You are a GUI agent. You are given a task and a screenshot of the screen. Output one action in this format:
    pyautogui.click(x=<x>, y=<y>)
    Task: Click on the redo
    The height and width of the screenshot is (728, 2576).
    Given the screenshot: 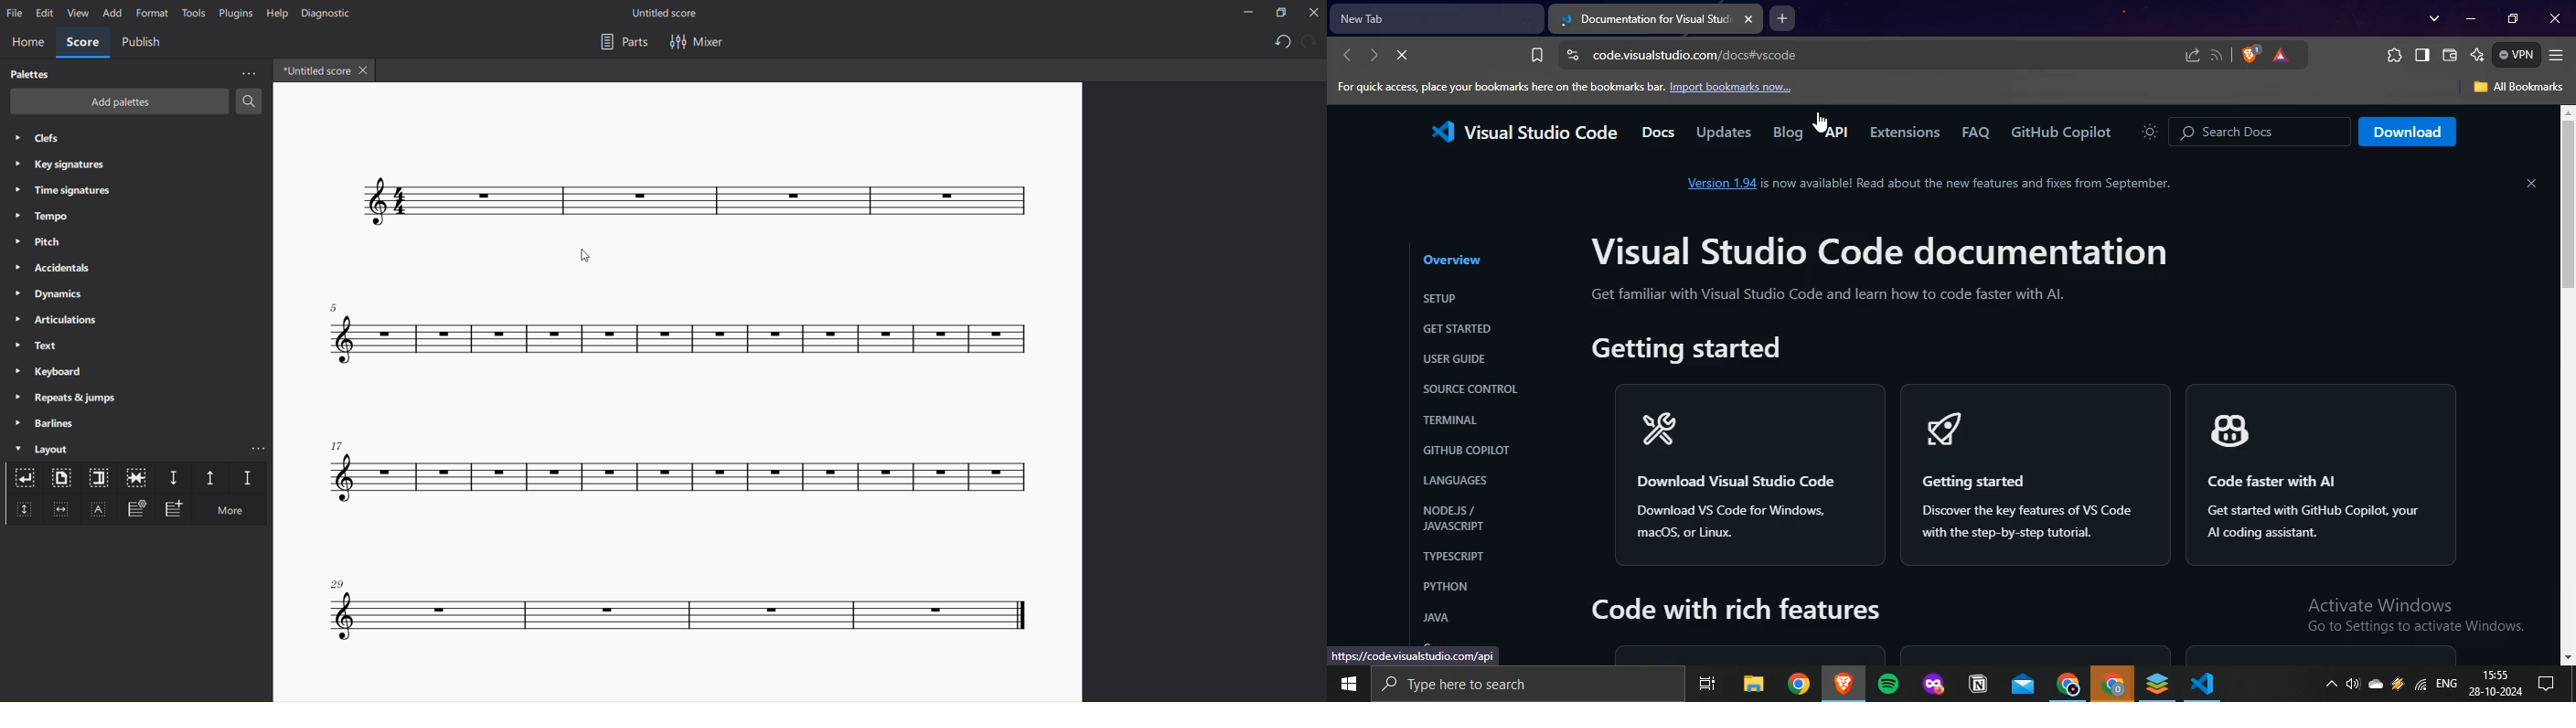 What is the action you would take?
    pyautogui.click(x=1309, y=43)
    